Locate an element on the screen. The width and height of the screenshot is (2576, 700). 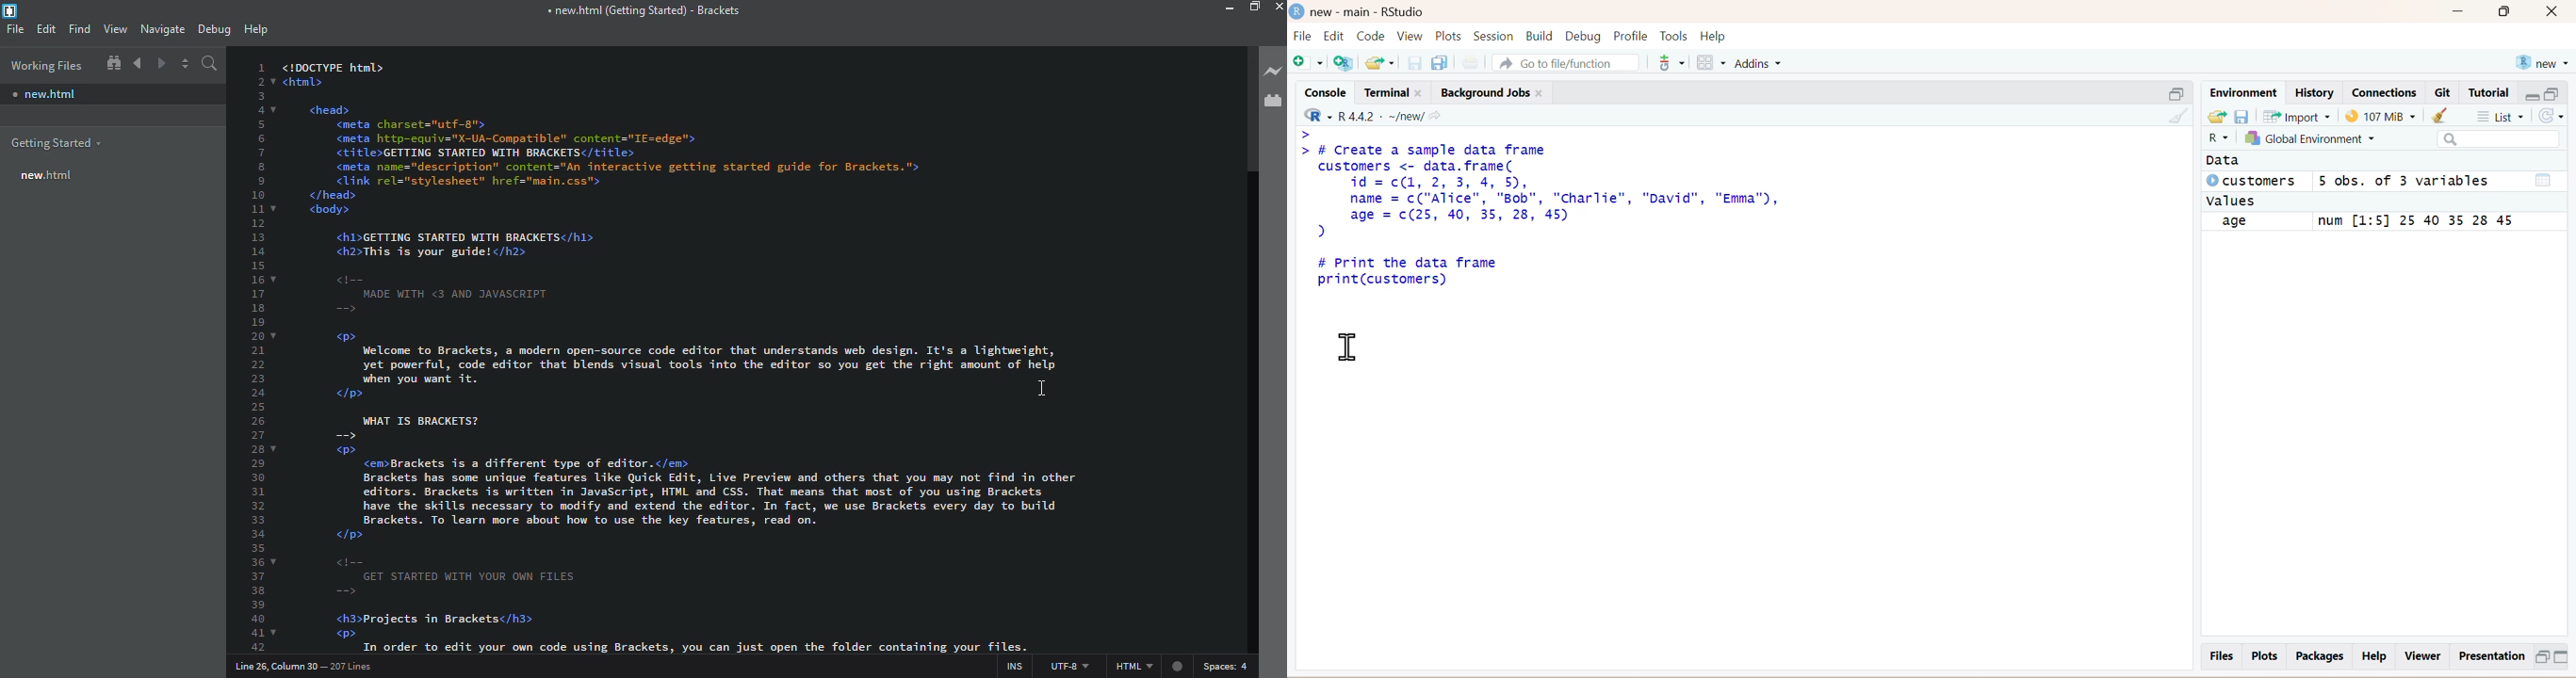
Connections is located at coordinates (2384, 91).